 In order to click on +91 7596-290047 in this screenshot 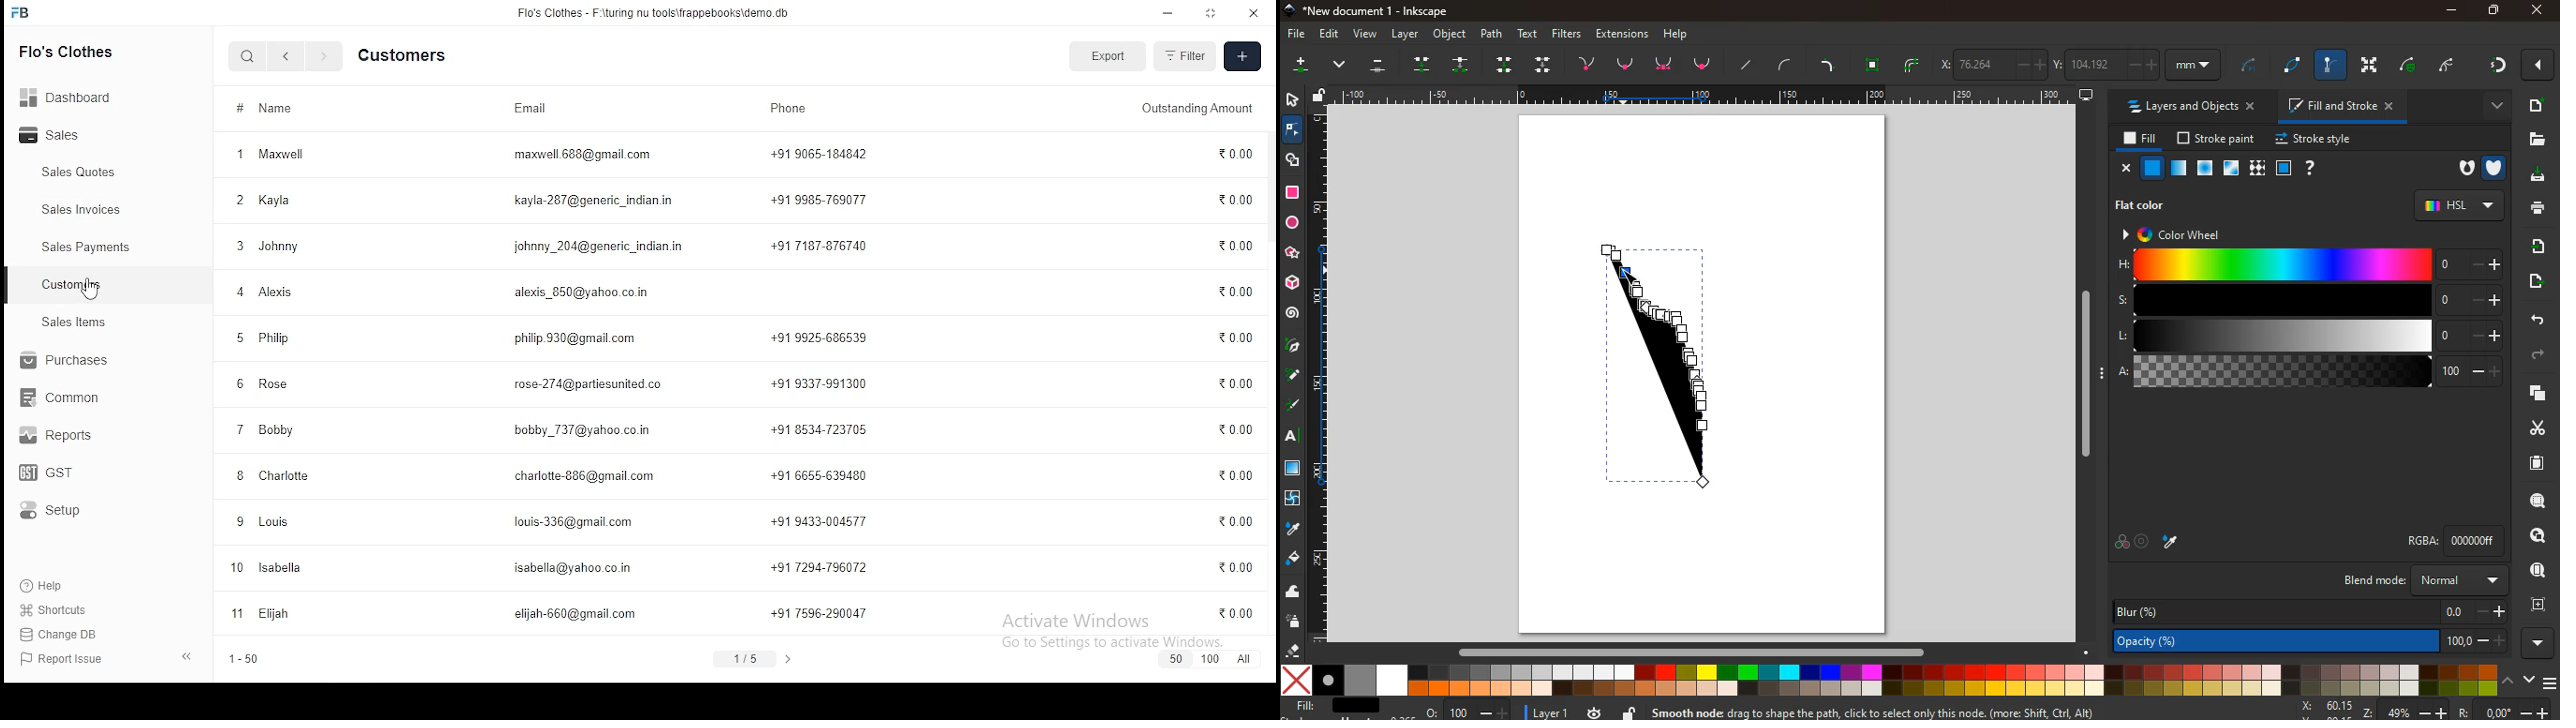, I will do `click(819, 614)`.